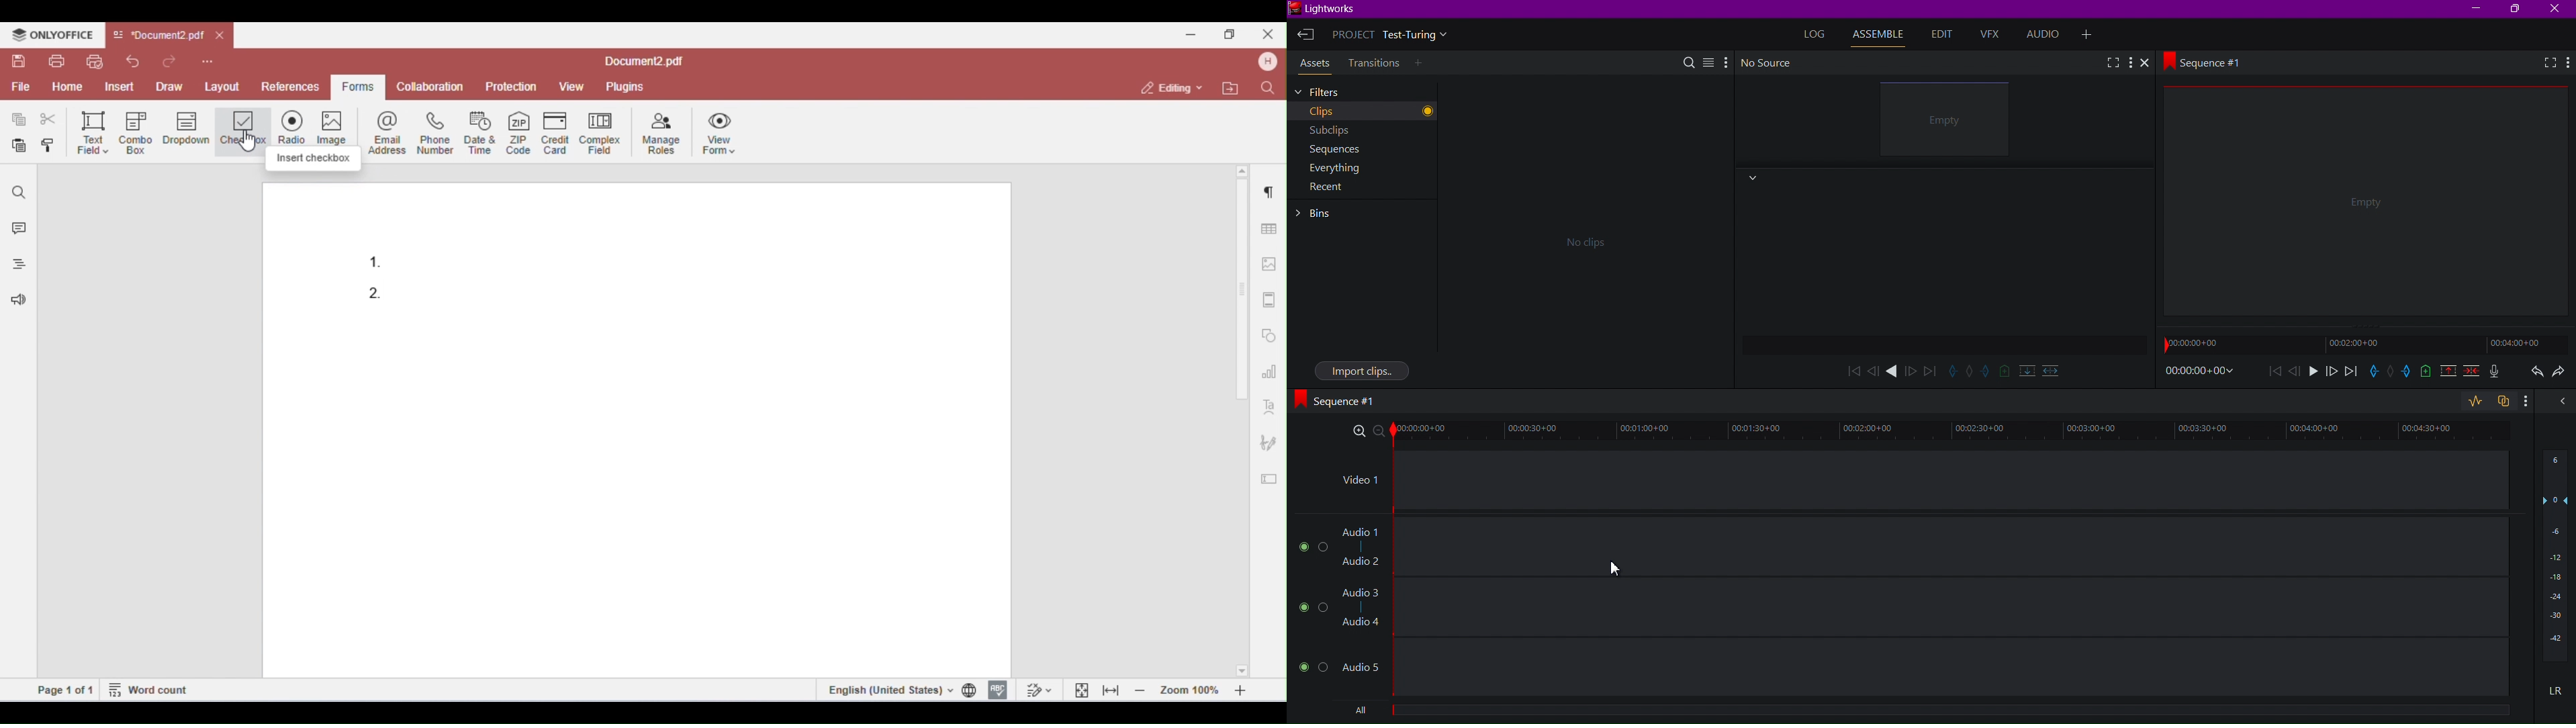 Image resolution: width=2576 pixels, height=728 pixels. Describe the element at coordinates (2150, 64) in the screenshot. I see `Close` at that location.